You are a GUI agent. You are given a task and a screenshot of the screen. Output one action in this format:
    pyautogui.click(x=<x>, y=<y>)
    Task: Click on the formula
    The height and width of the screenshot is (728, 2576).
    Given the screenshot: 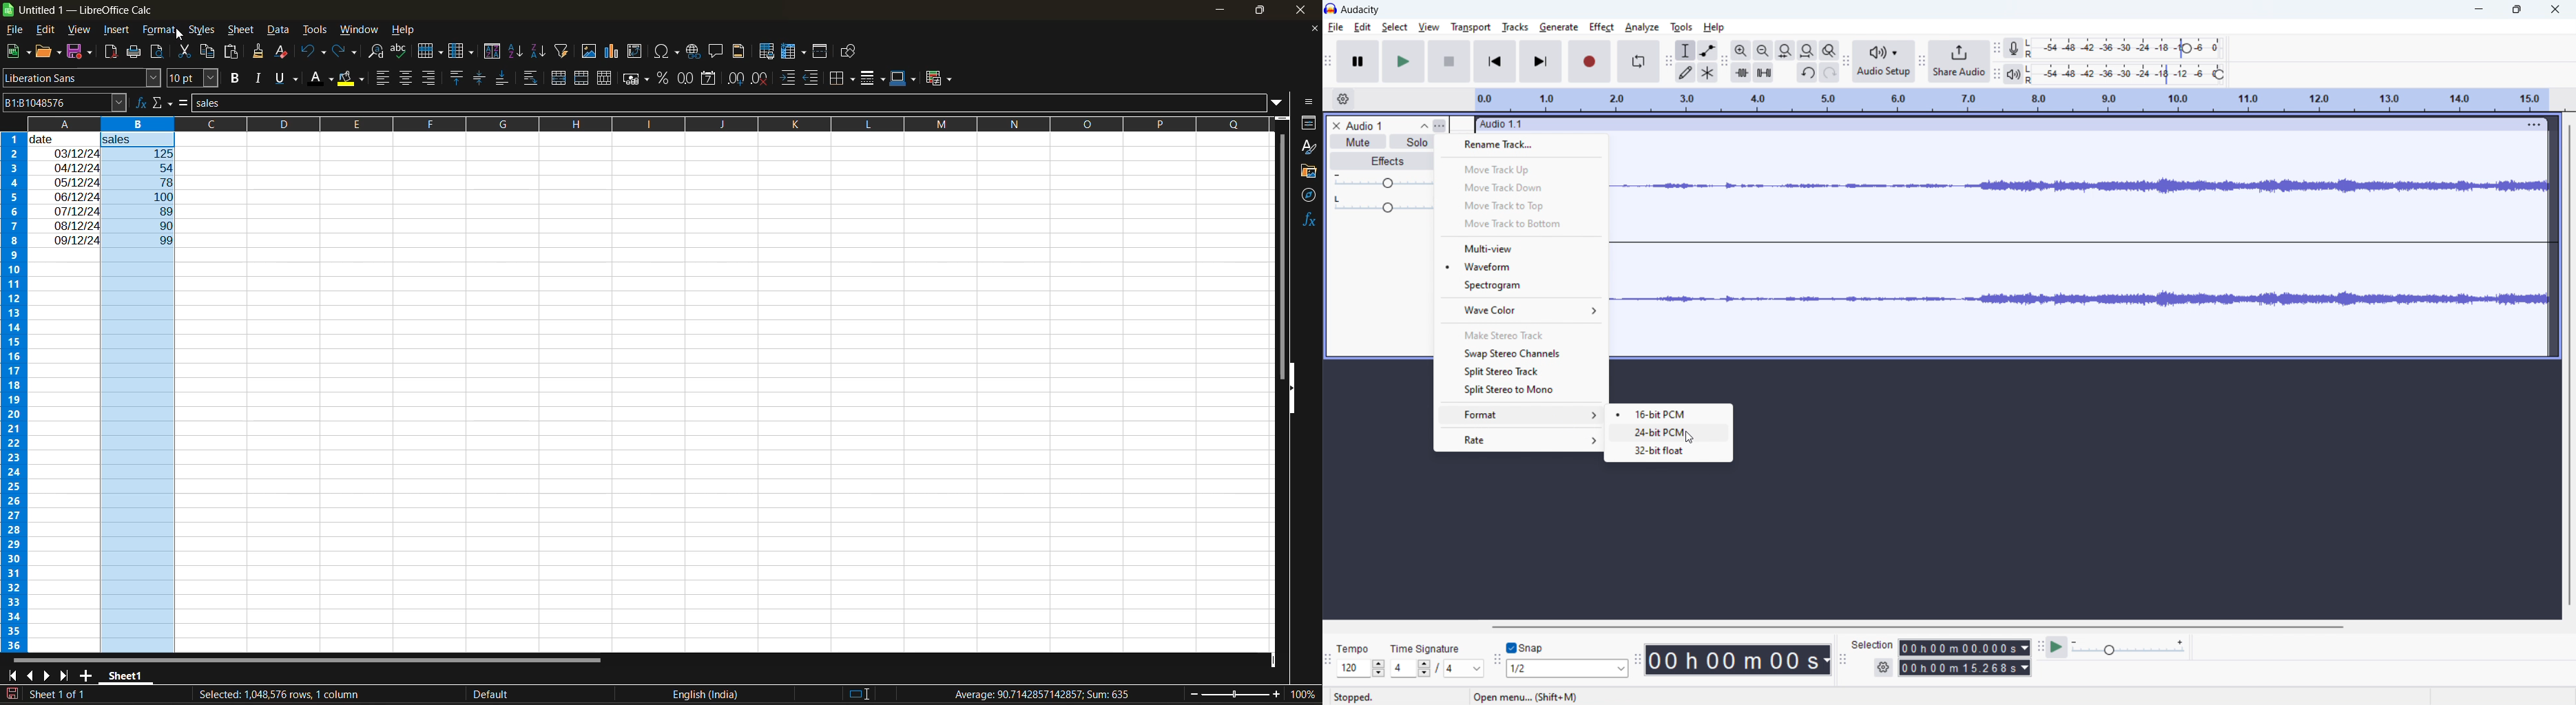 What is the action you would take?
    pyautogui.click(x=1043, y=694)
    